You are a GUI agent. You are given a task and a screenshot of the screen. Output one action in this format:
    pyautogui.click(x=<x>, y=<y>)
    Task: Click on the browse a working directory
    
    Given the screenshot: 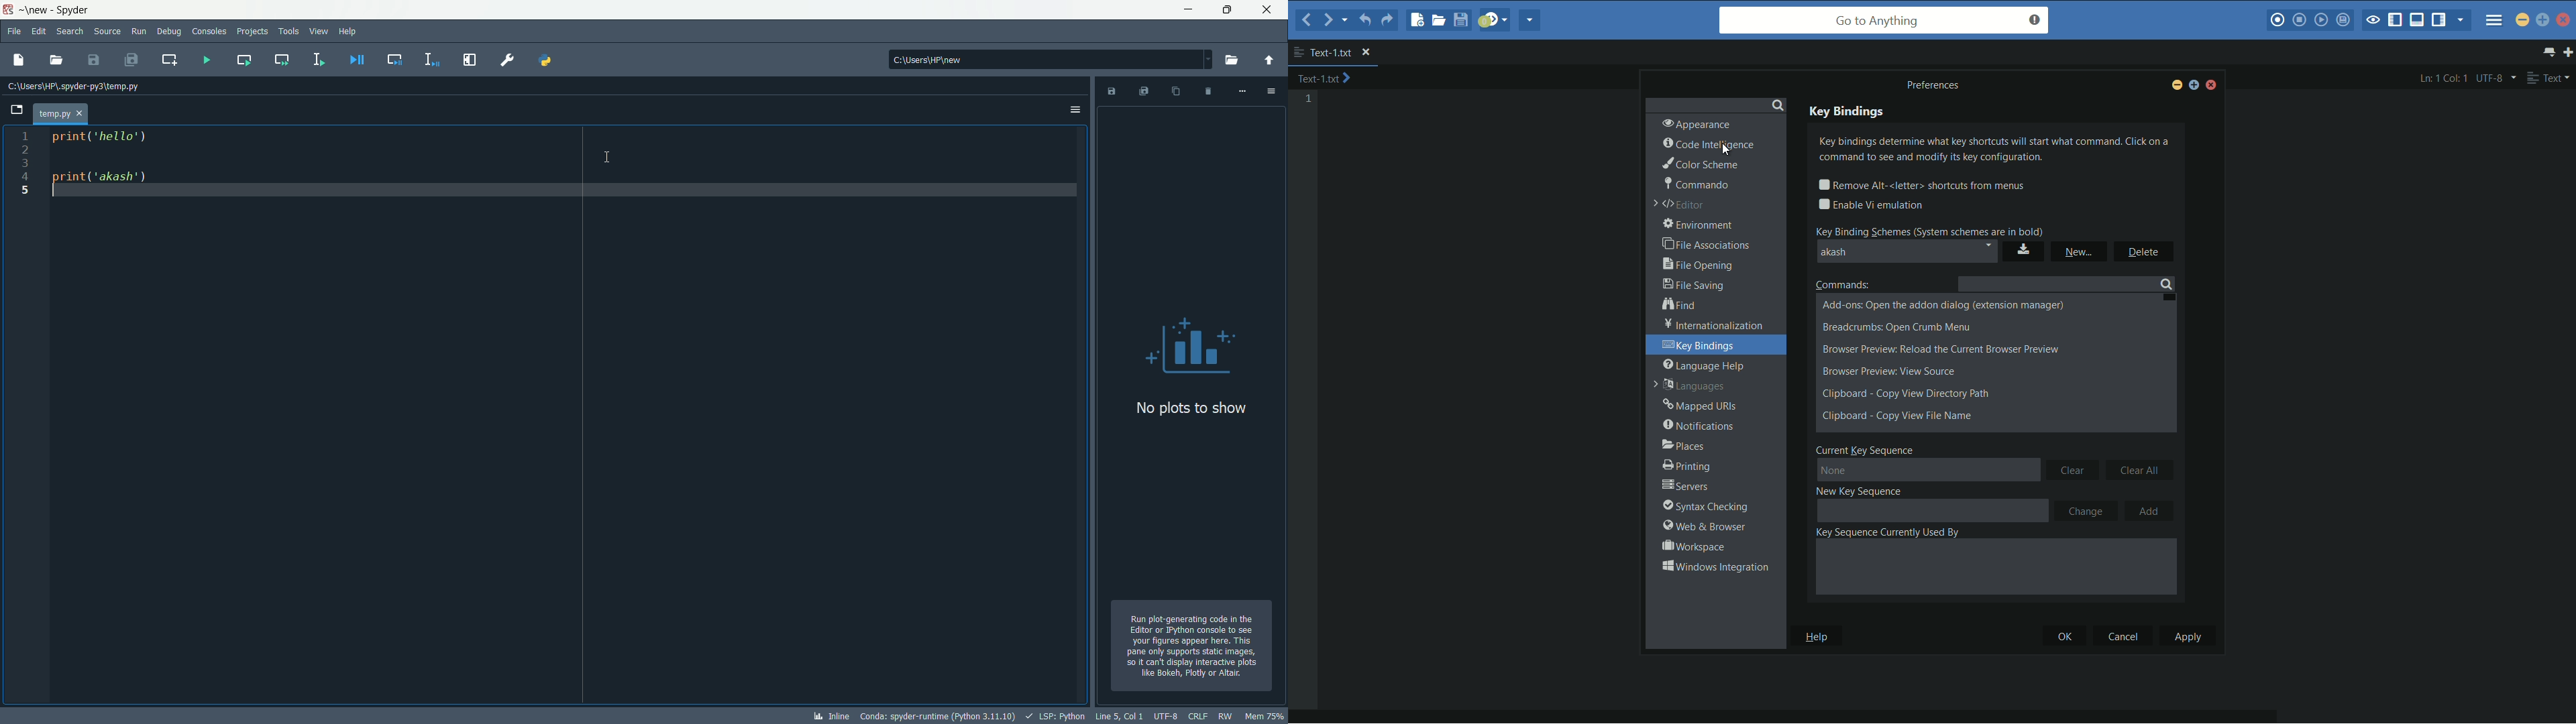 What is the action you would take?
    pyautogui.click(x=1234, y=60)
    